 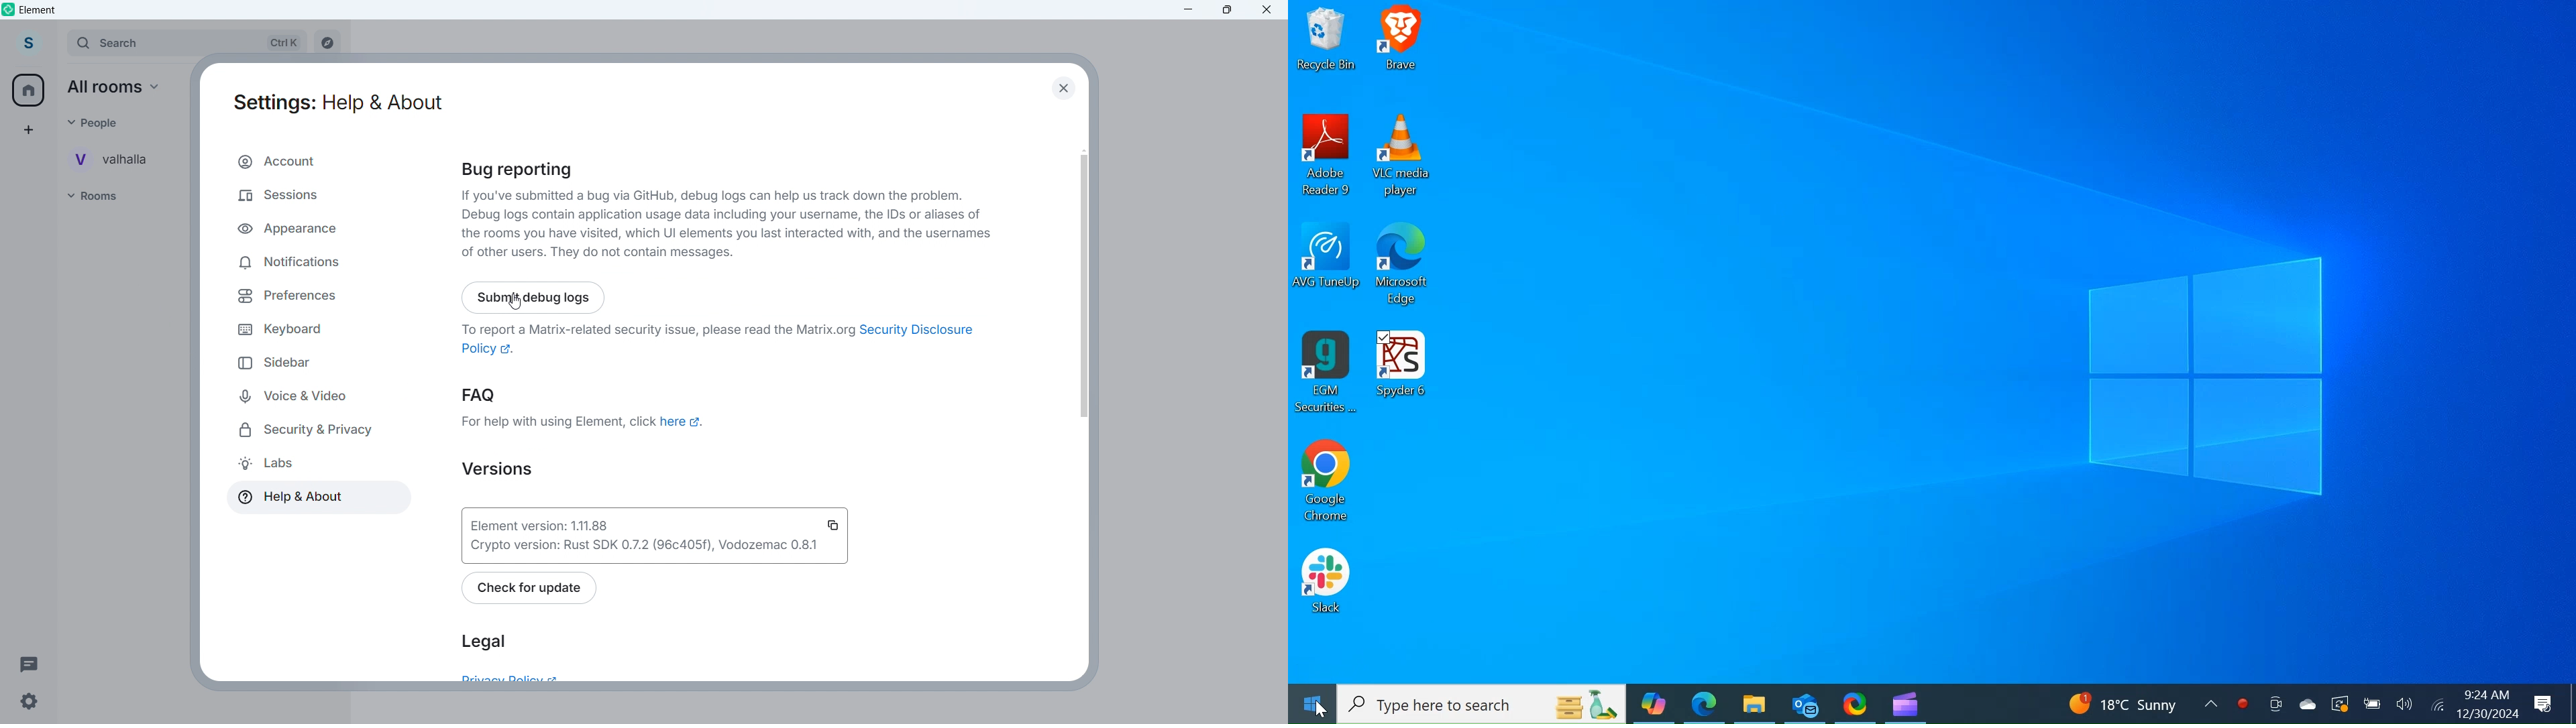 What do you see at coordinates (714, 196) in the screenshot?
I see `if you've submitted a bug via Github, debug logs can help us track down the problem` at bounding box center [714, 196].